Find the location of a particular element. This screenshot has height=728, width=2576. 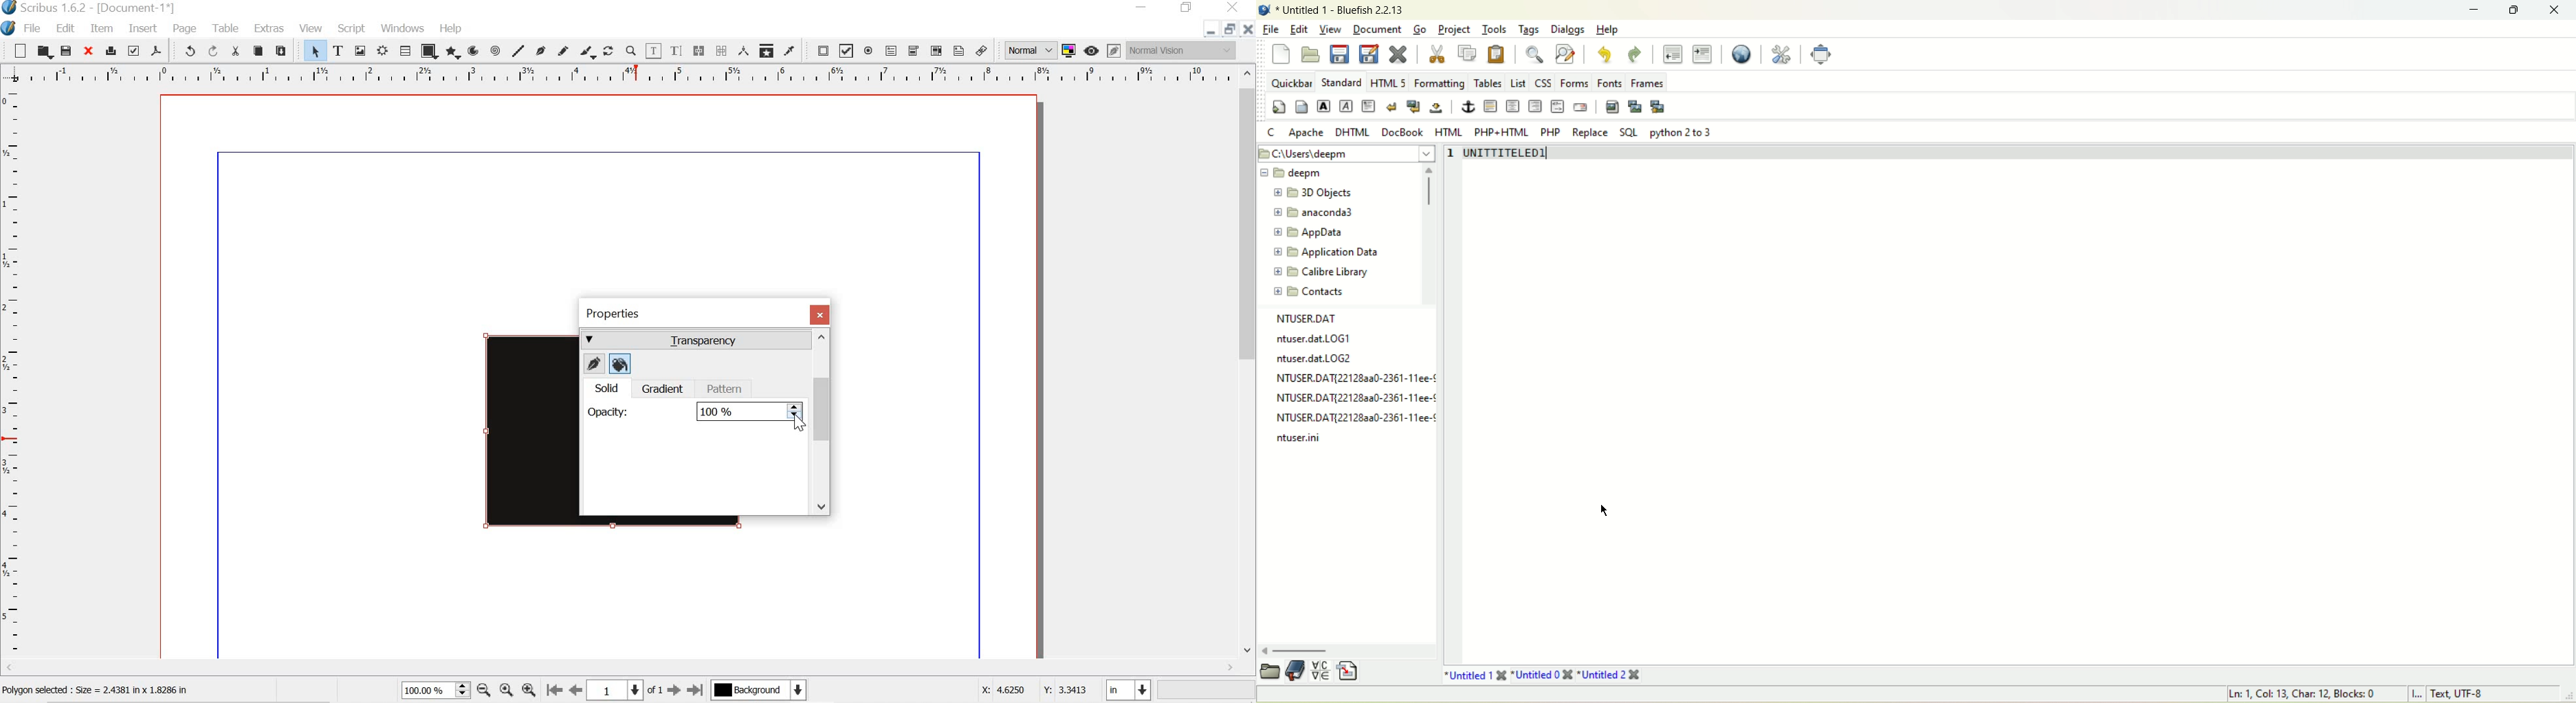

1 is located at coordinates (614, 691).